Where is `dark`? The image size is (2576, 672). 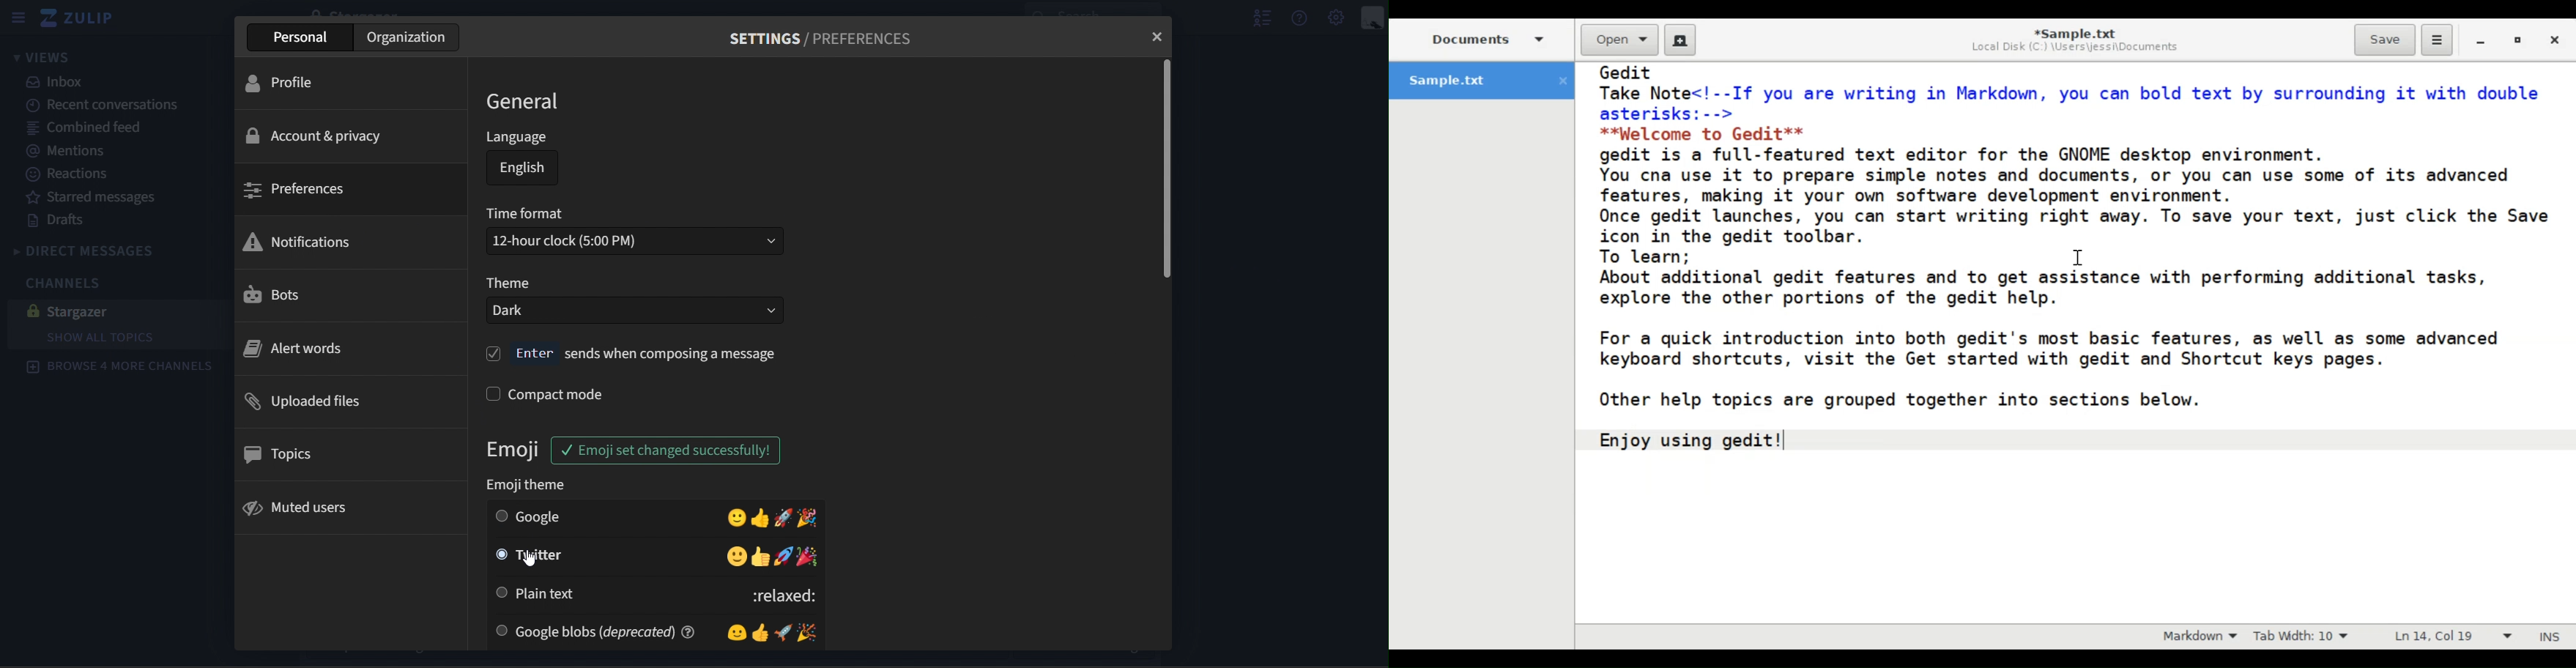
dark is located at coordinates (634, 311).